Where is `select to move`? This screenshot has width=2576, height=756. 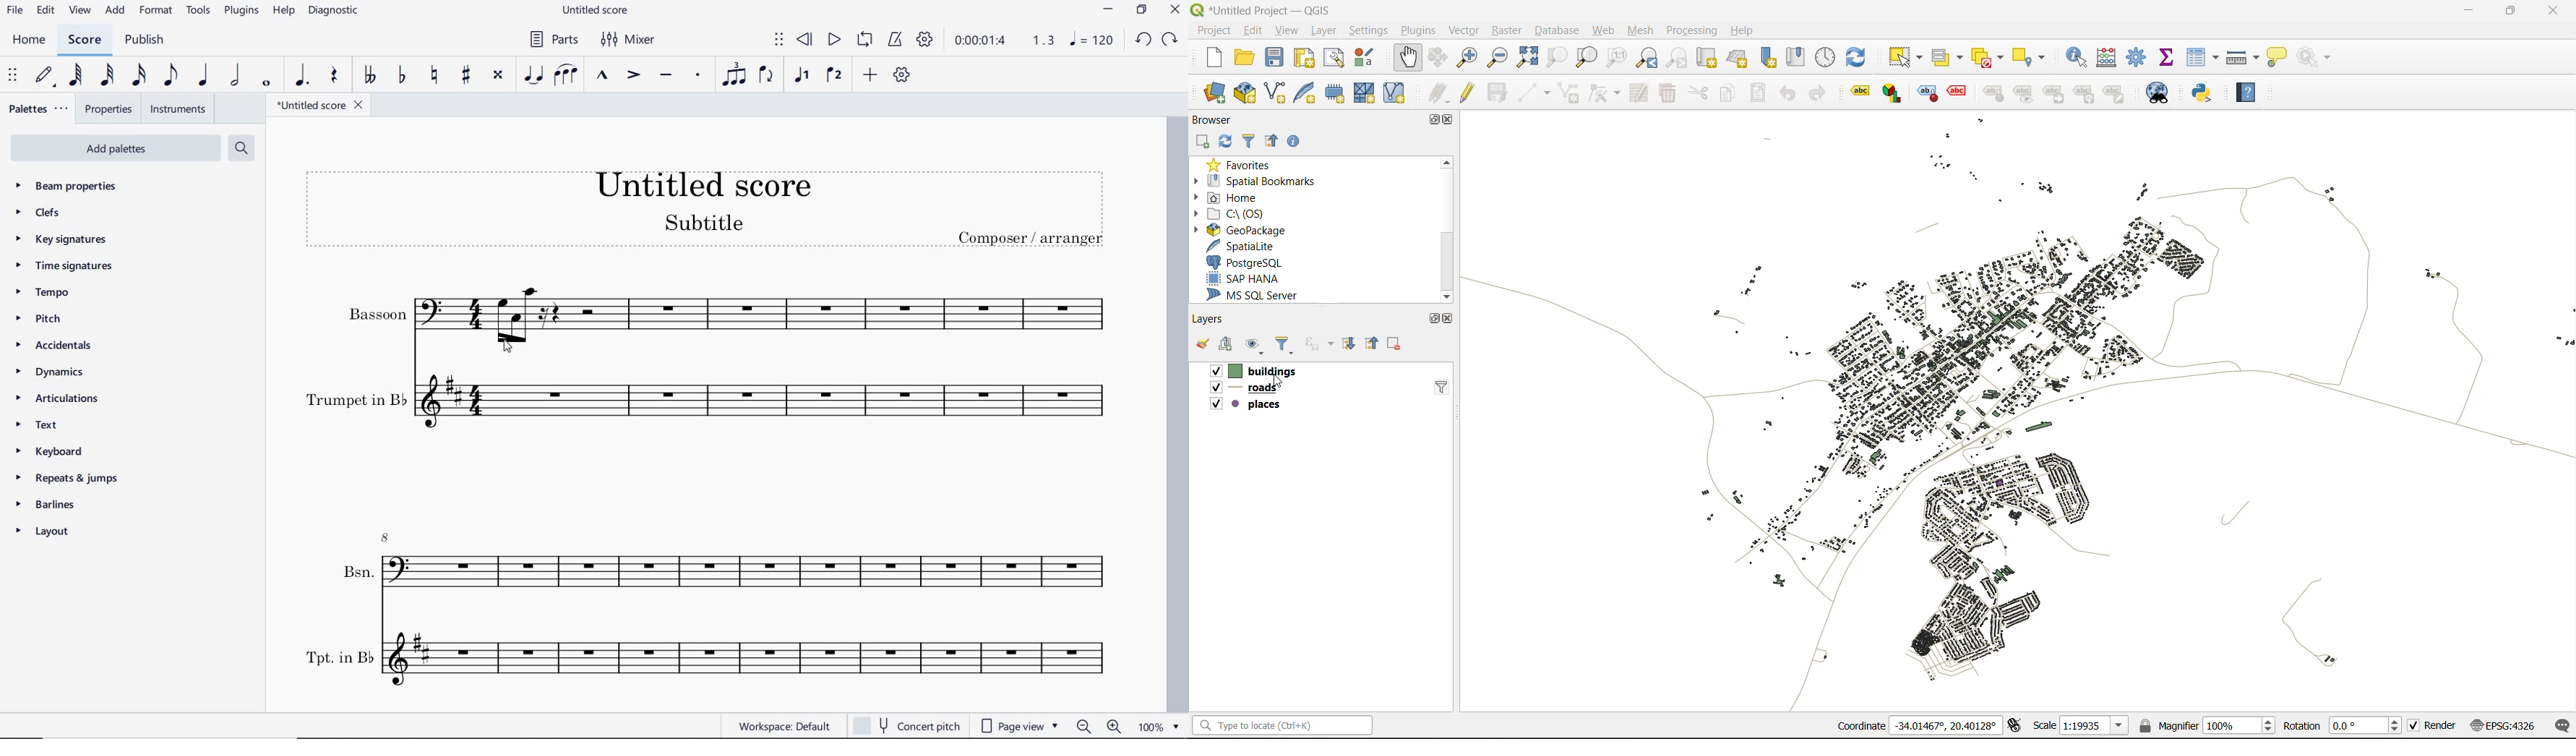
select to move is located at coordinates (779, 39).